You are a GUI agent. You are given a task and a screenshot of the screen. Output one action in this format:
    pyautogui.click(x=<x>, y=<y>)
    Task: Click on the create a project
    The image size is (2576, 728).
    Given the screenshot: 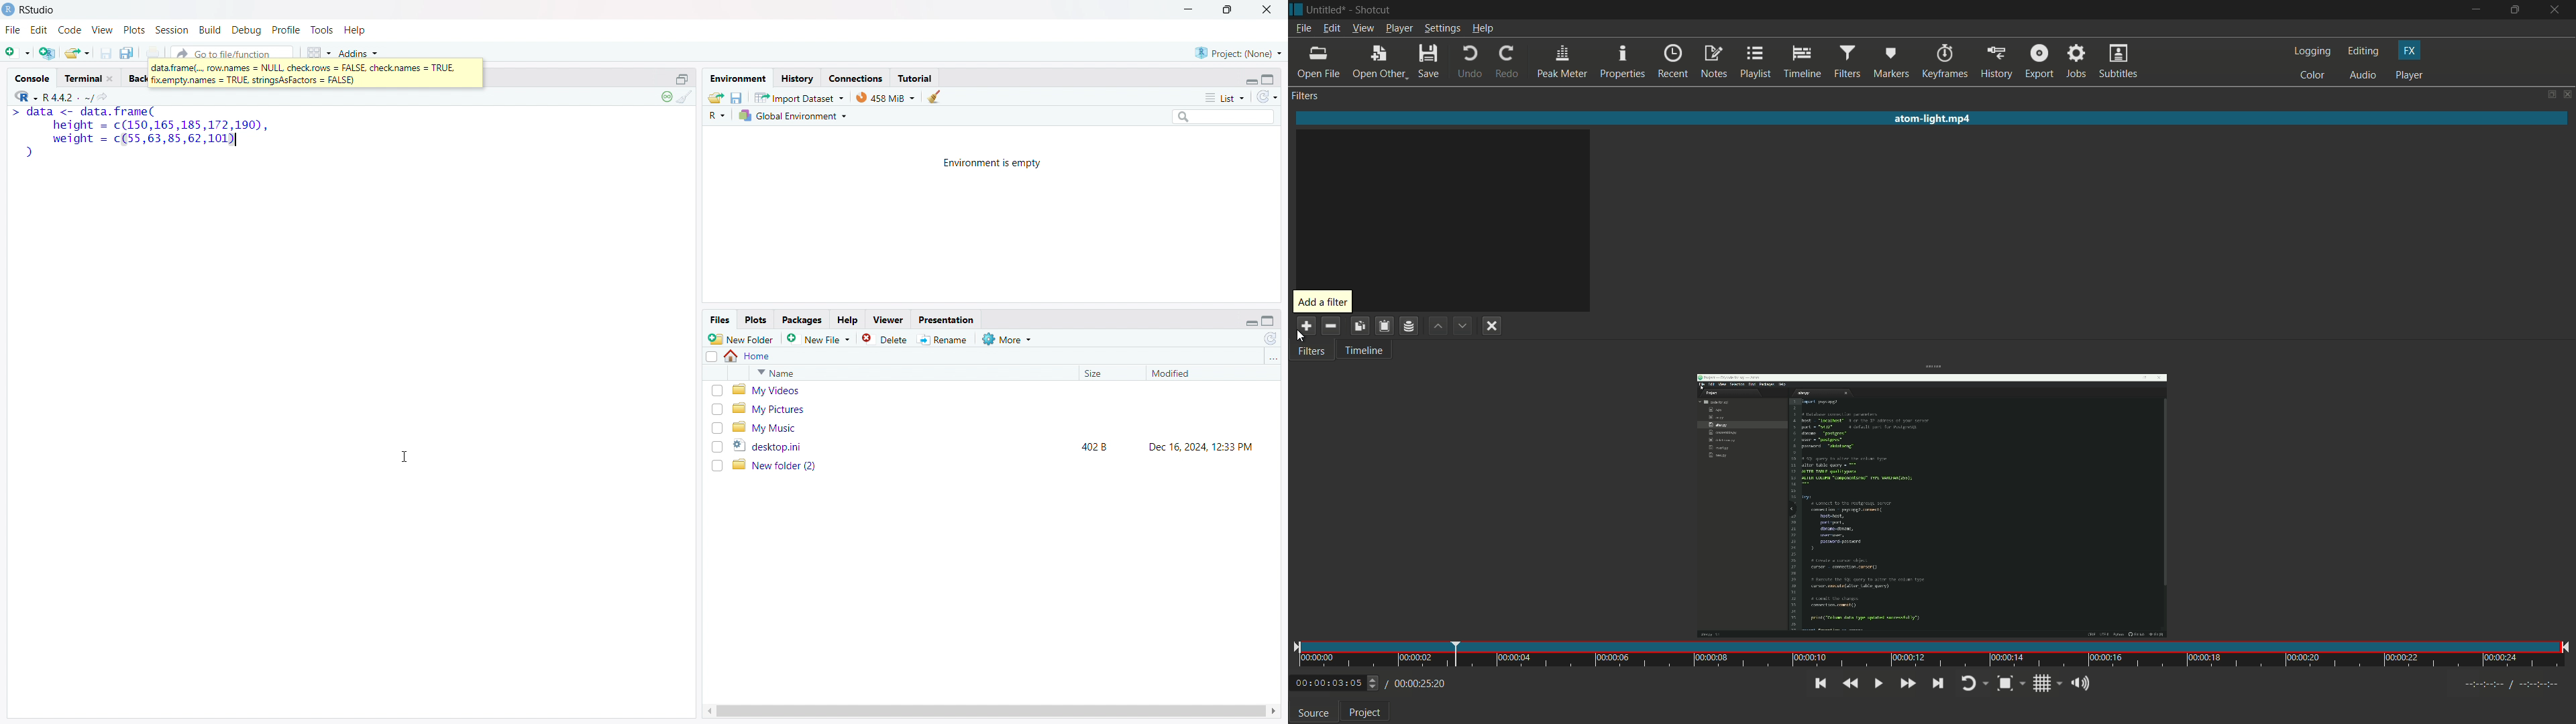 What is the action you would take?
    pyautogui.click(x=48, y=52)
    